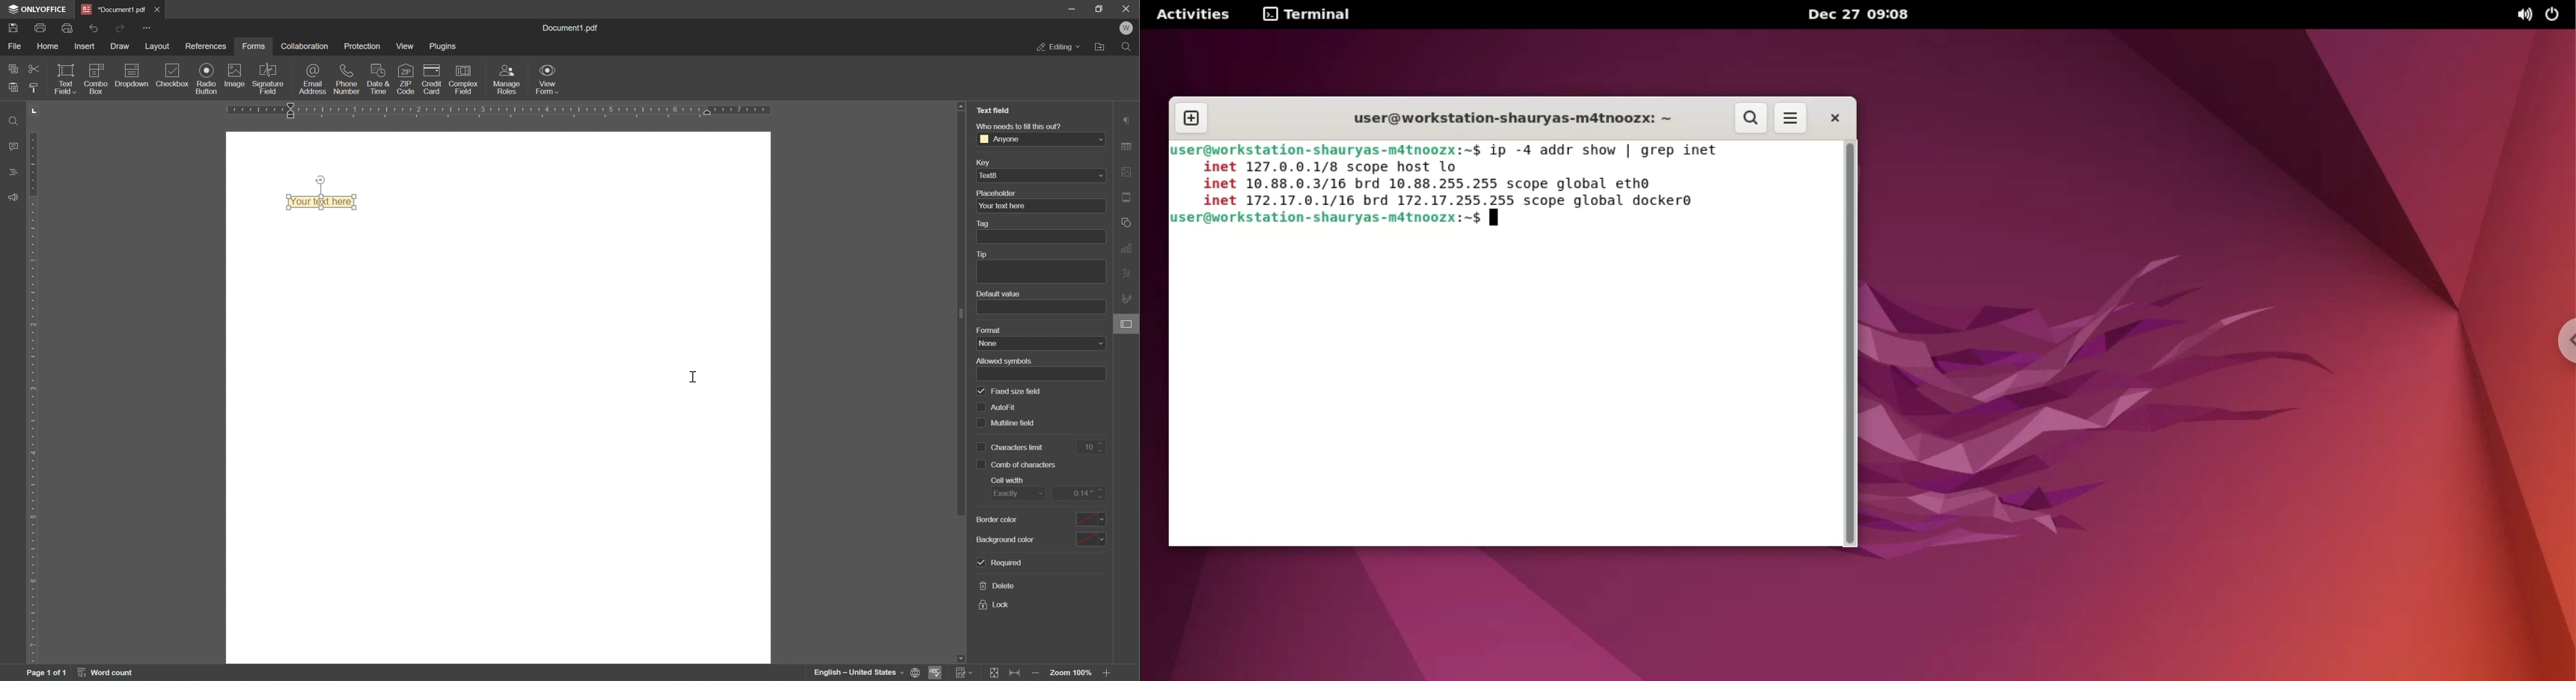 This screenshot has height=700, width=2576. Describe the element at coordinates (113, 10) in the screenshot. I see `doxument1.pdf` at that location.